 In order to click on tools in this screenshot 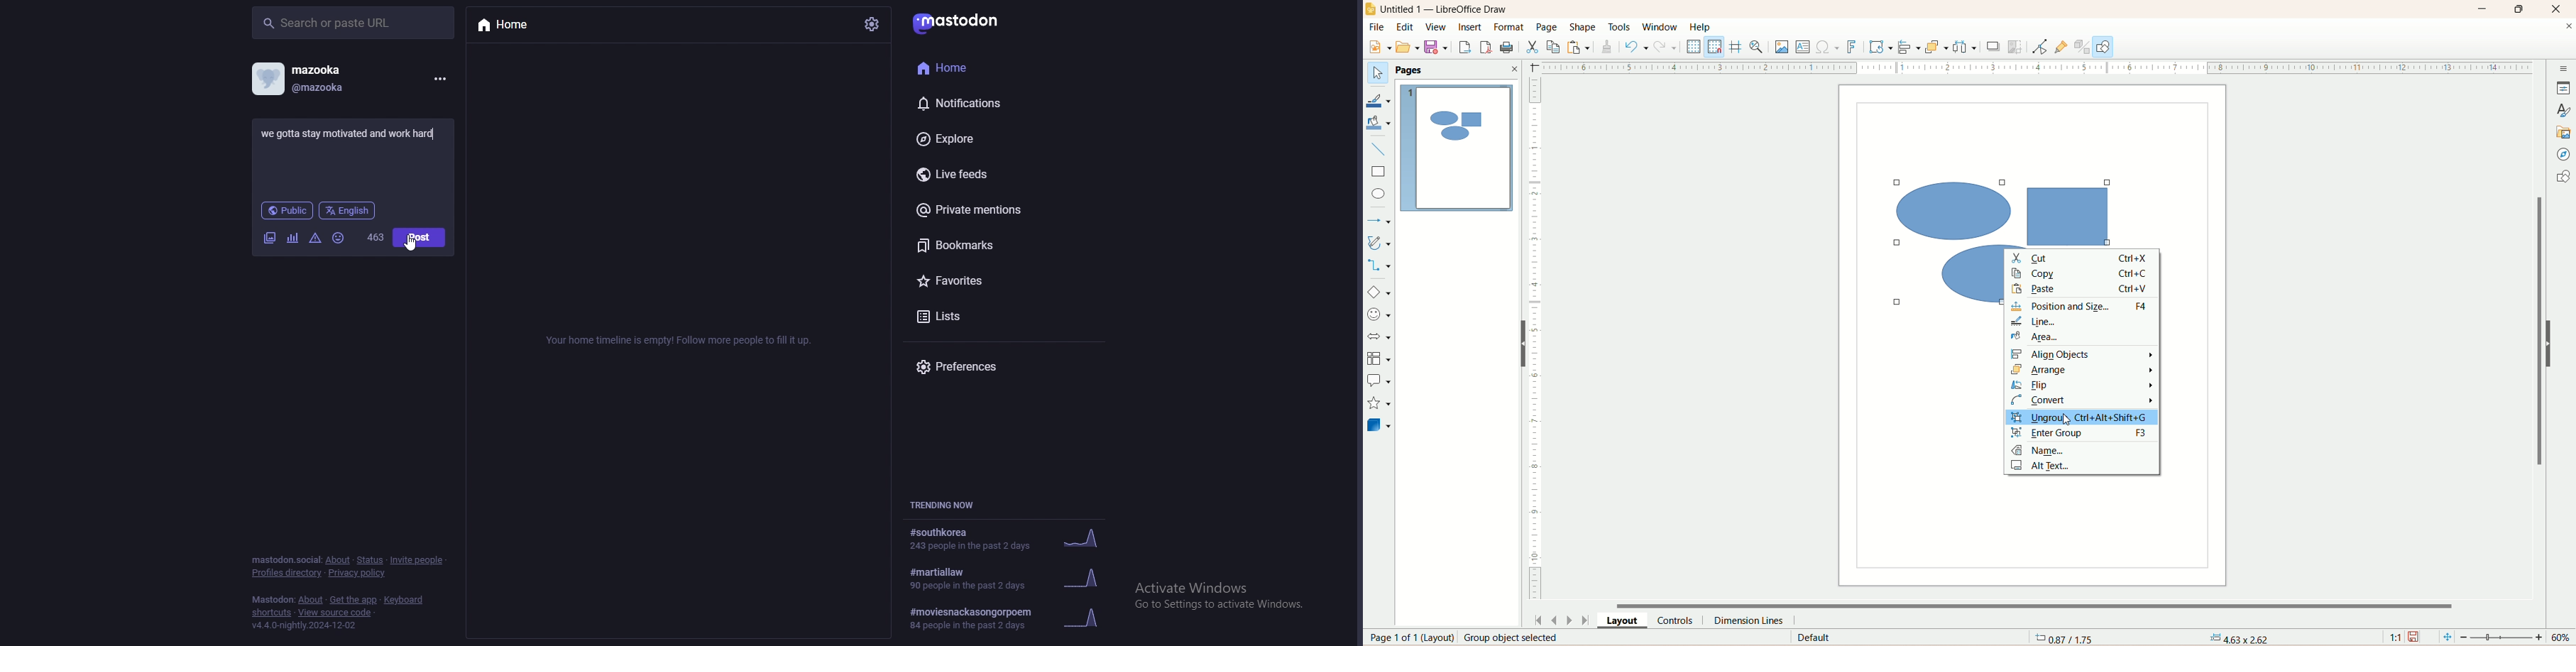, I will do `click(1619, 27)`.